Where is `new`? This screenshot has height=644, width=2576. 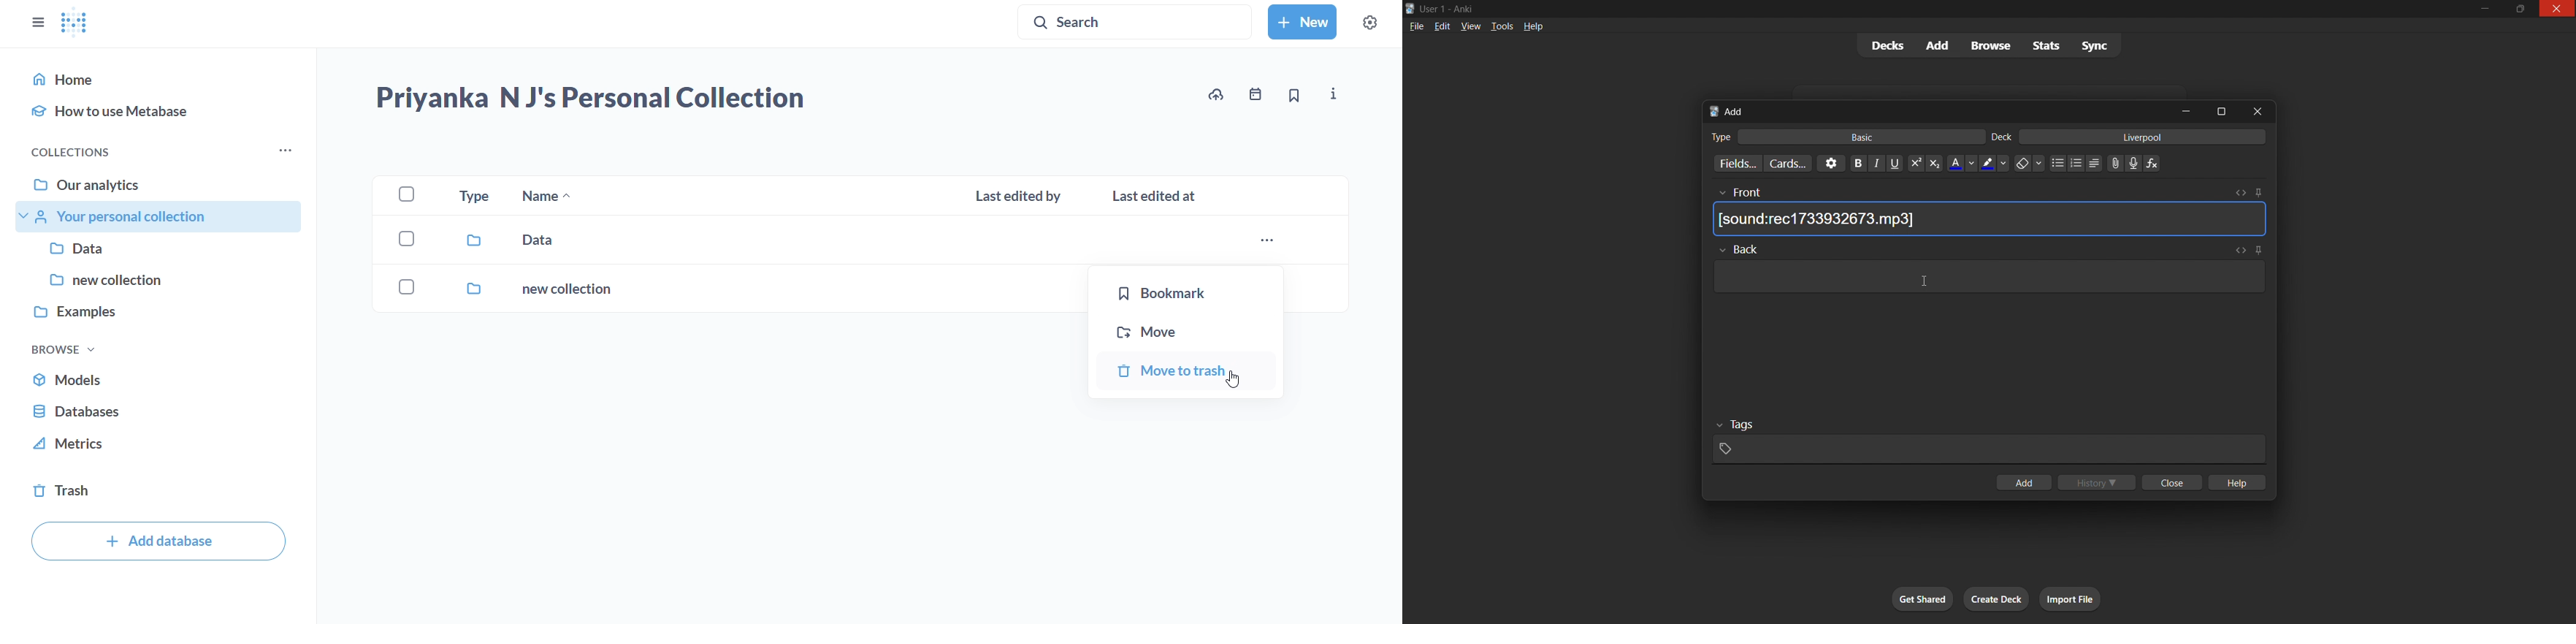
new is located at coordinates (1303, 23).